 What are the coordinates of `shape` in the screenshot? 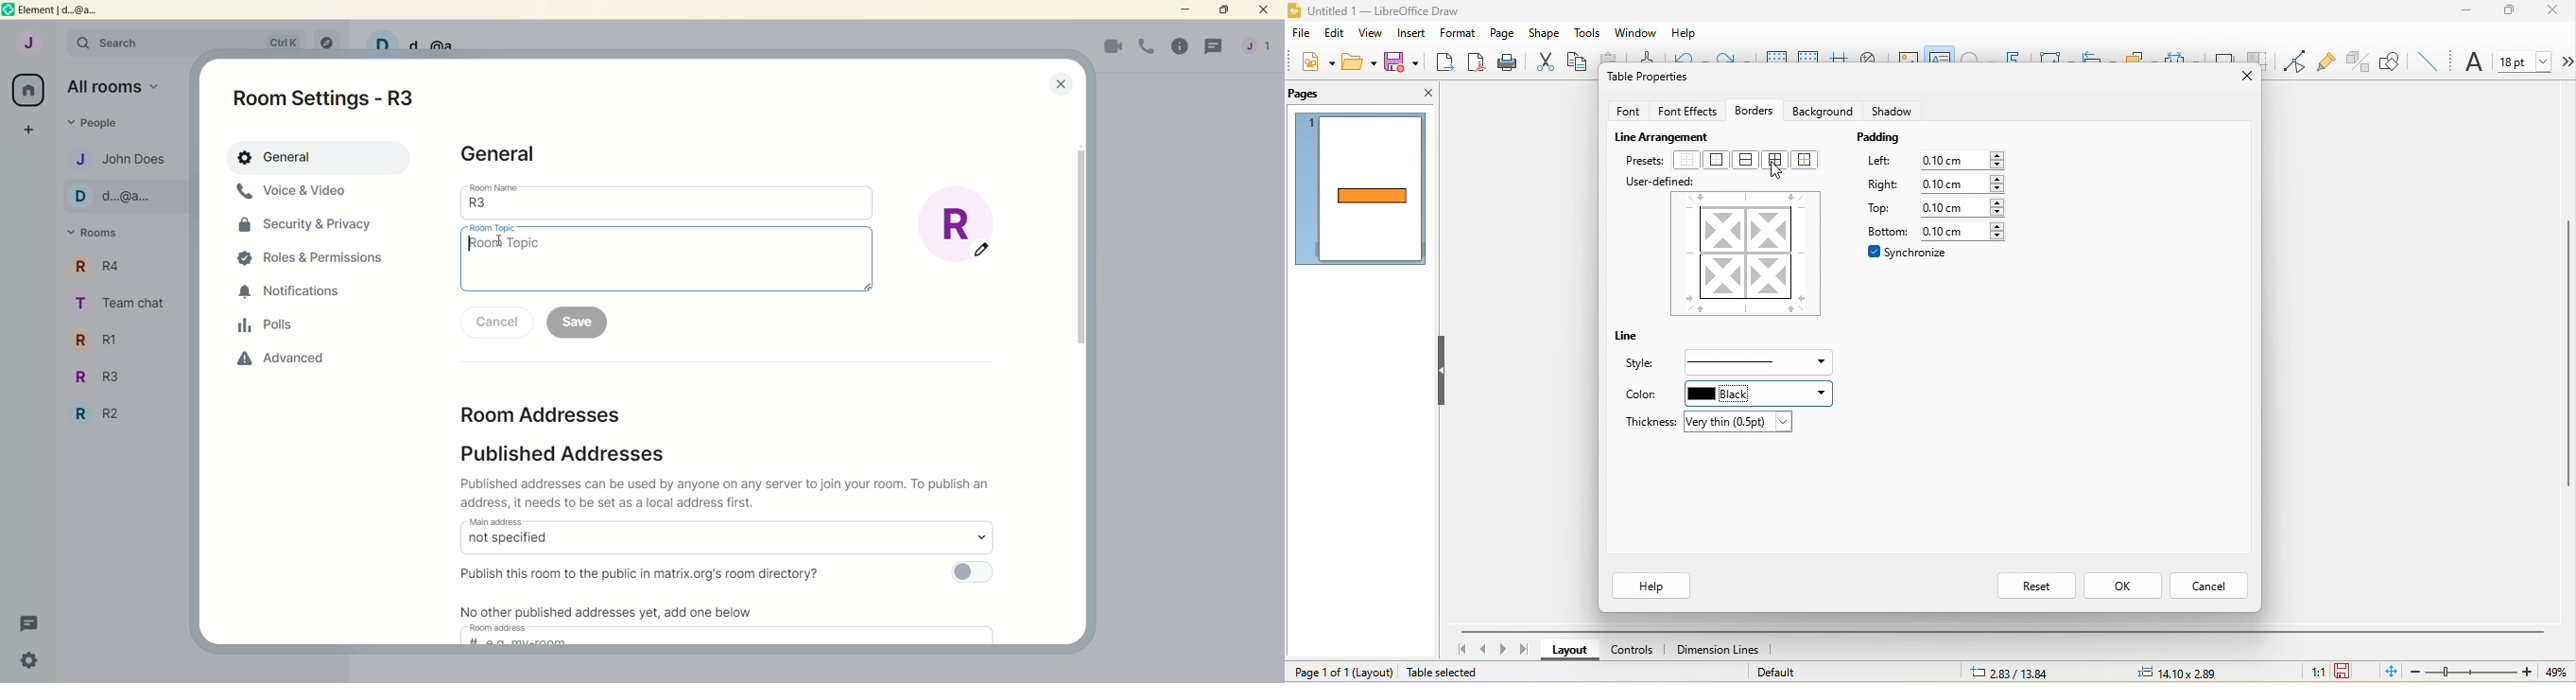 It's located at (1544, 33).